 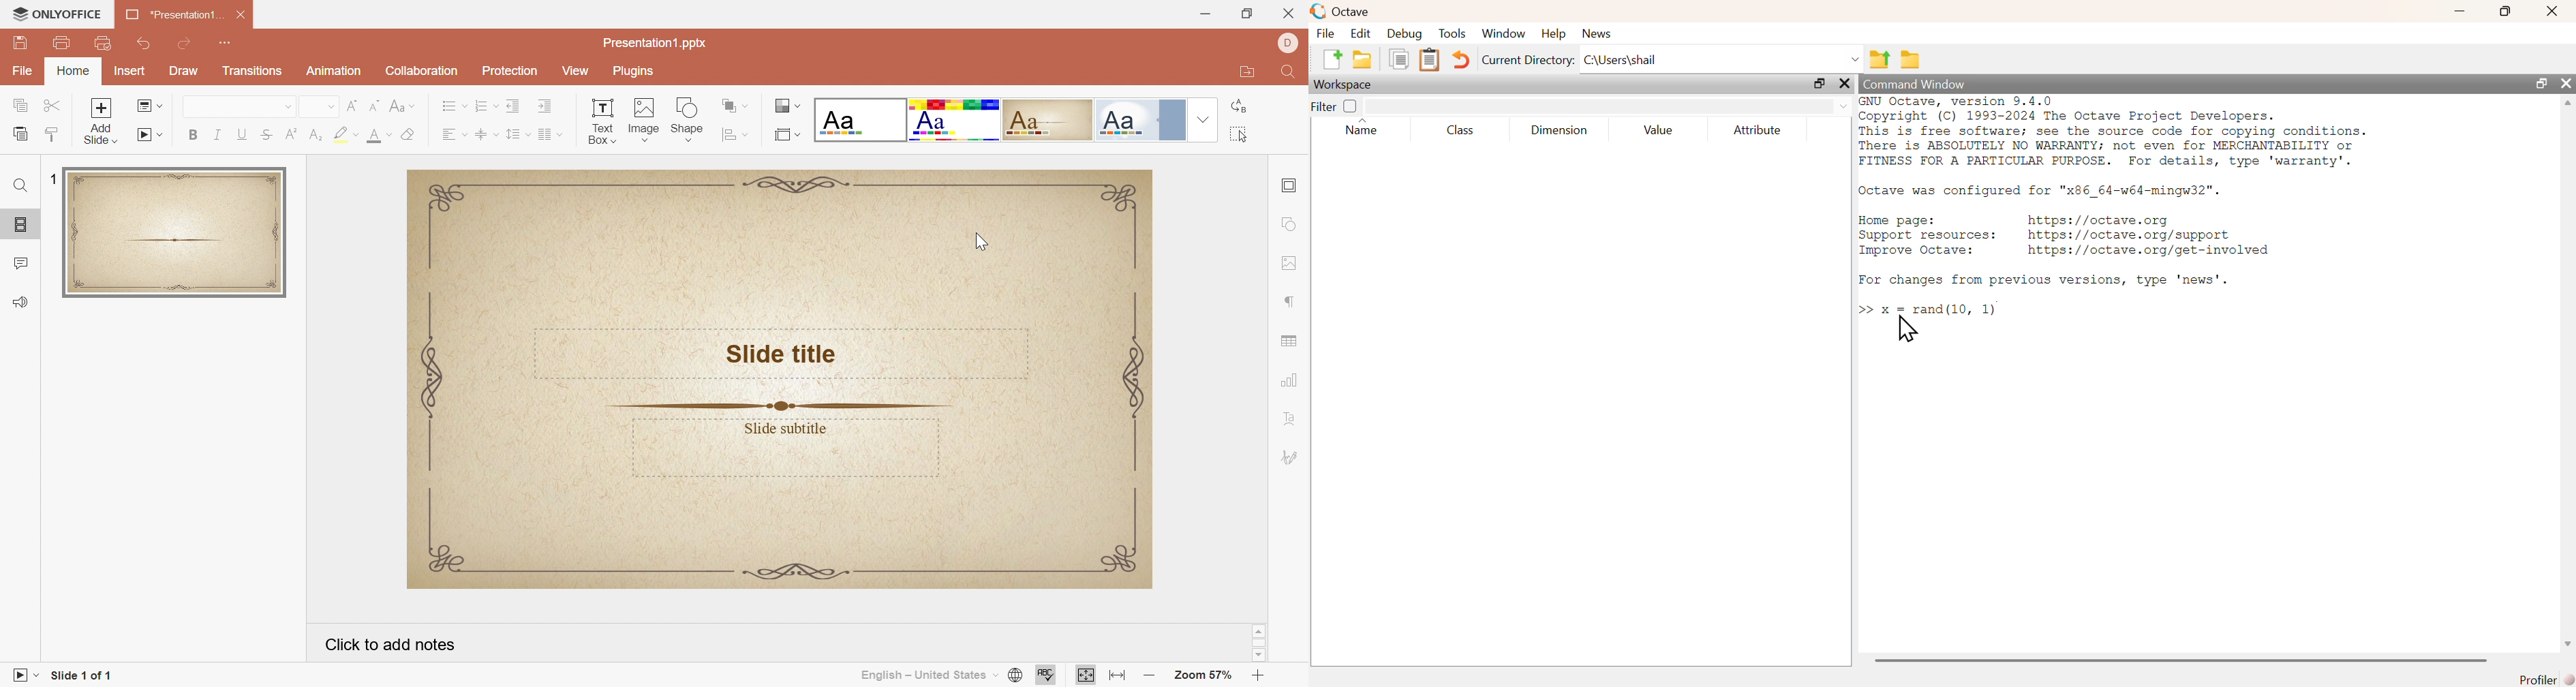 What do you see at coordinates (1341, 10) in the screenshot?
I see `octave` at bounding box center [1341, 10].